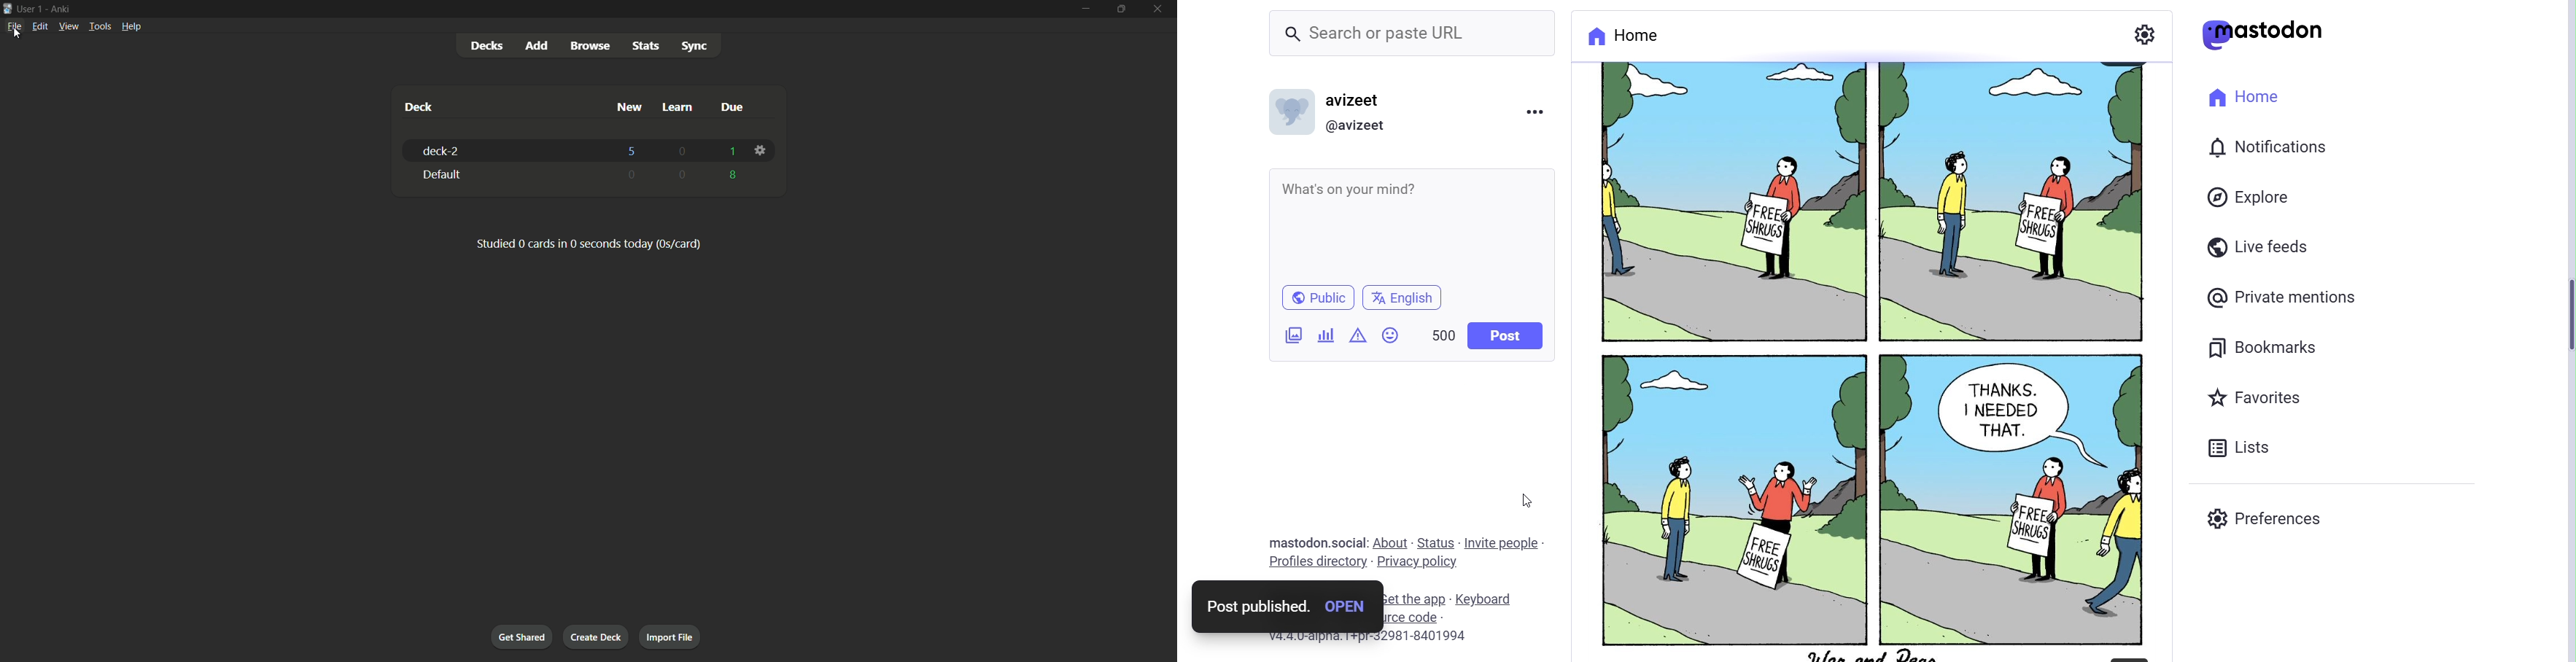 The image size is (2576, 672). I want to click on New, so click(628, 107).